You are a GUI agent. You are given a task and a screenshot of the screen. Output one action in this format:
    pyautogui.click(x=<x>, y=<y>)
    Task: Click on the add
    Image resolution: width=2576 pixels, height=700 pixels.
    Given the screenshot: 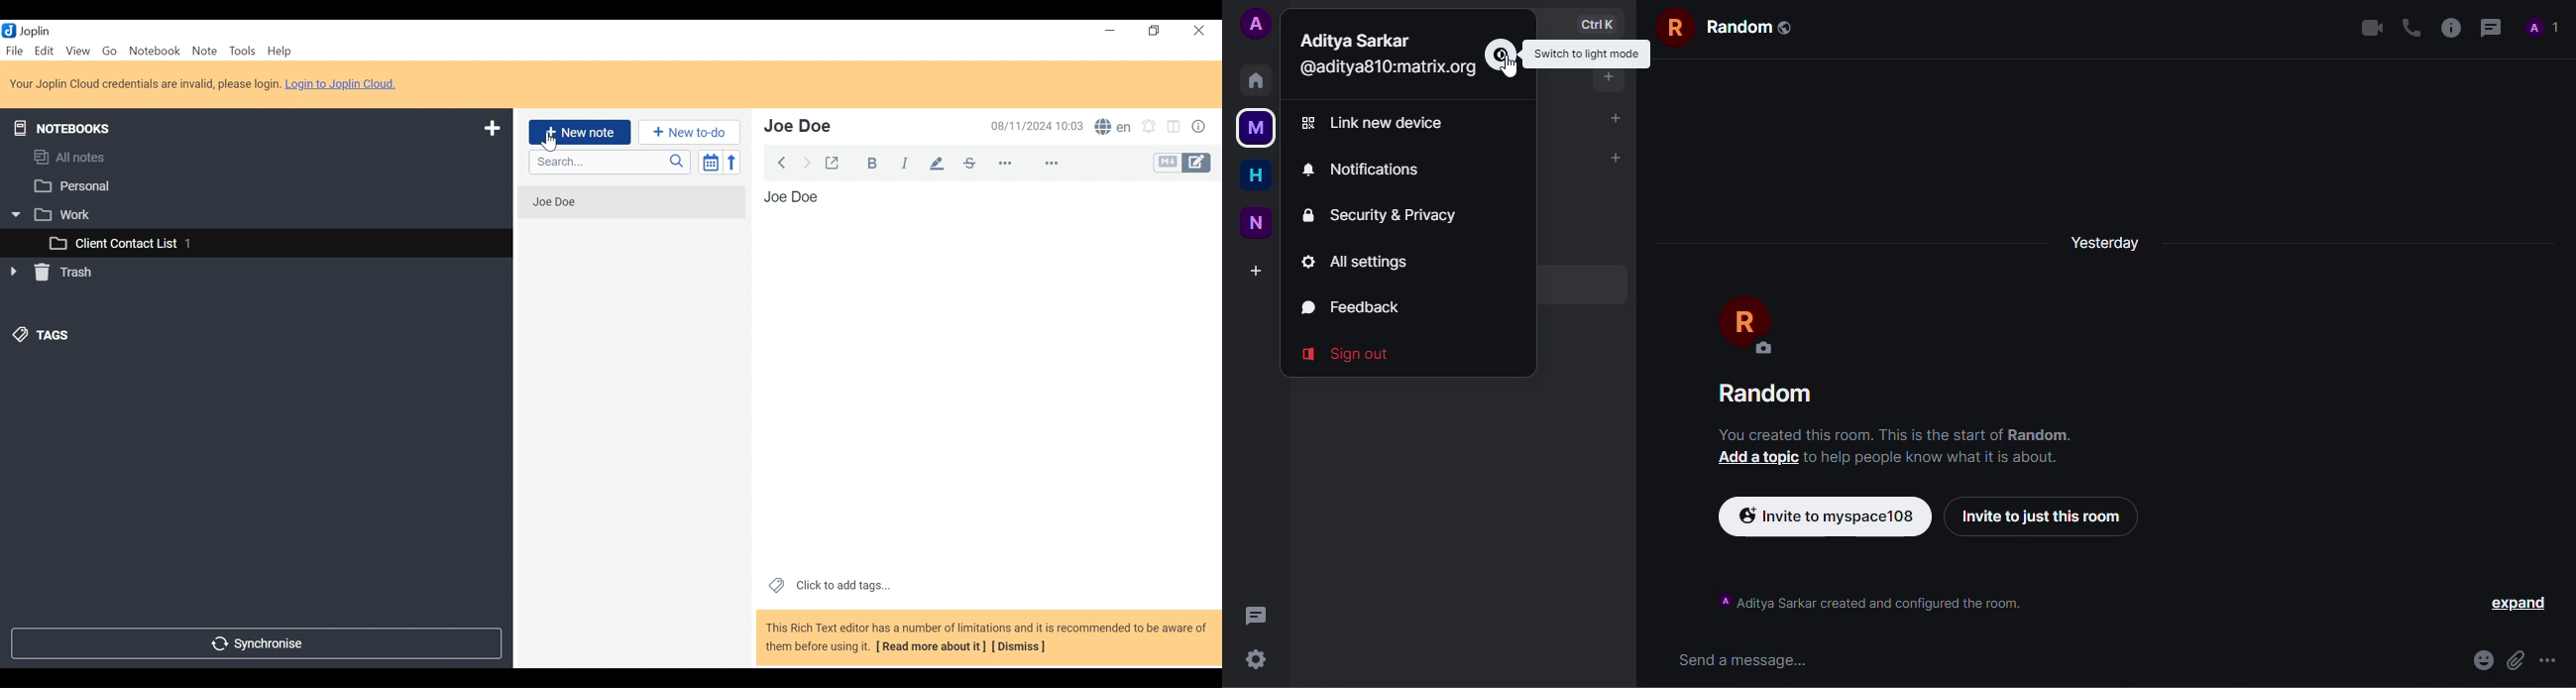 What is the action you would take?
    pyautogui.click(x=1256, y=270)
    